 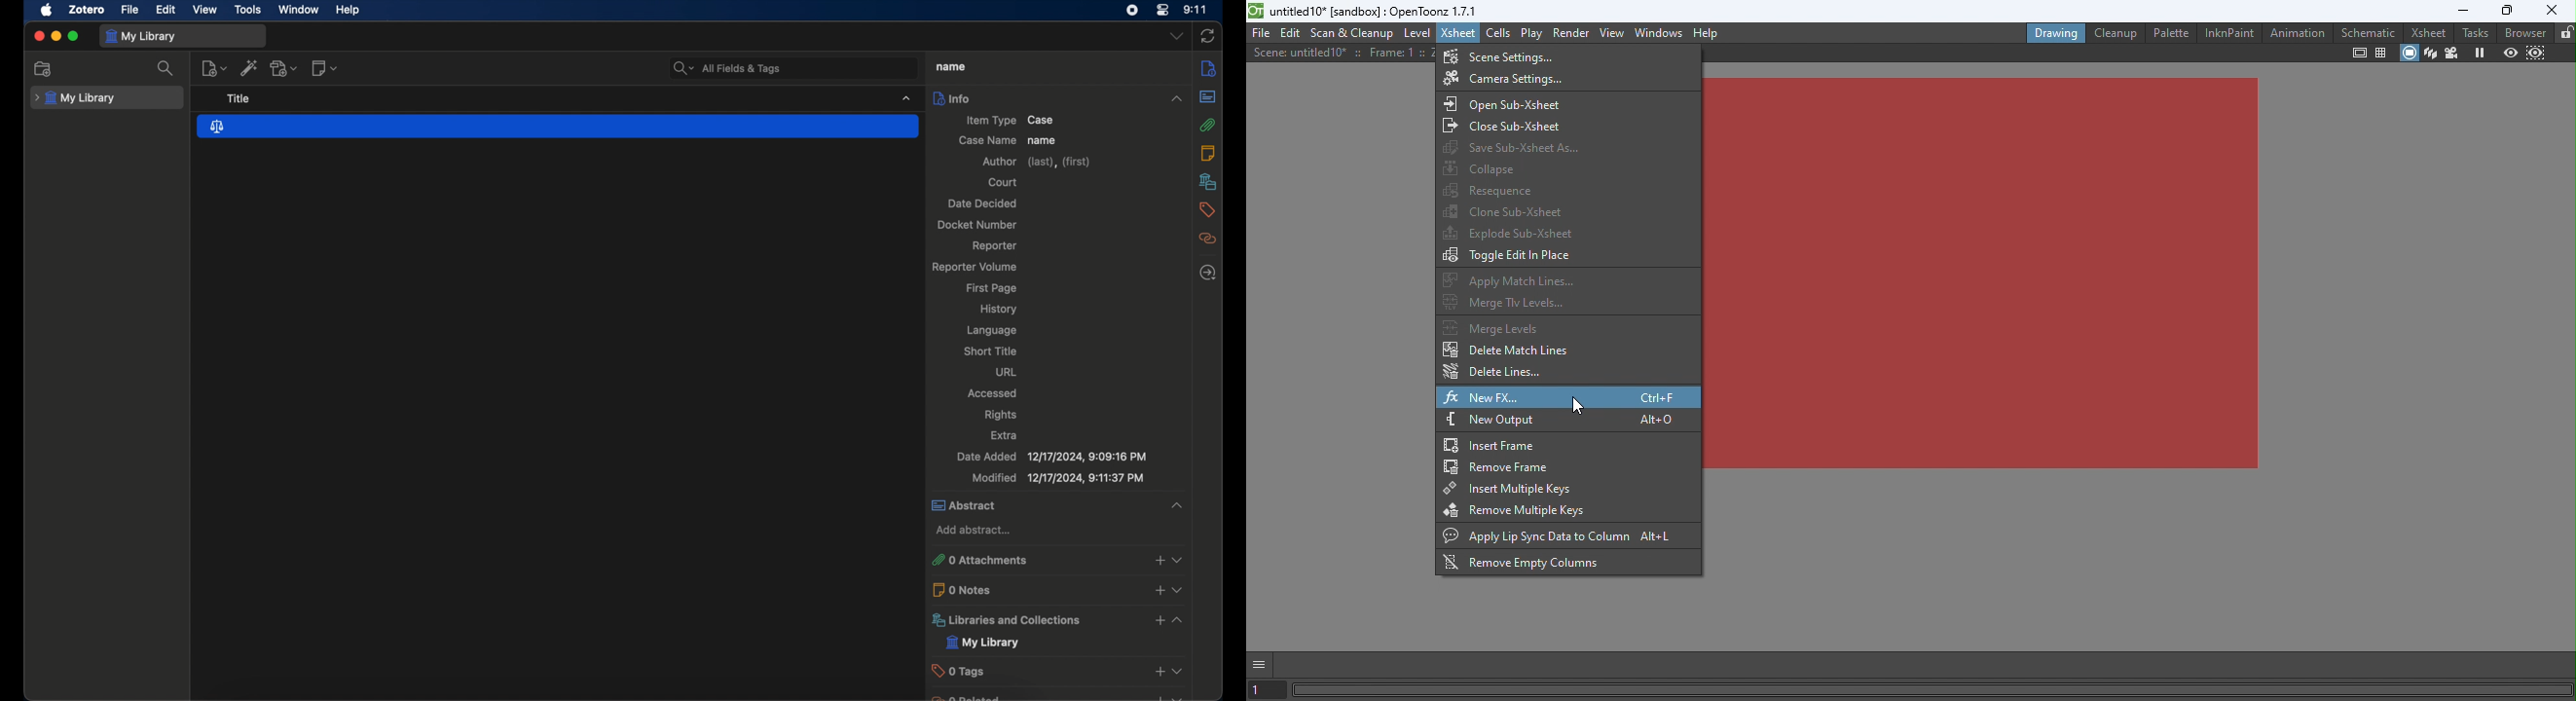 What do you see at coordinates (1000, 415) in the screenshot?
I see `rights` at bounding box center [1000, 415].